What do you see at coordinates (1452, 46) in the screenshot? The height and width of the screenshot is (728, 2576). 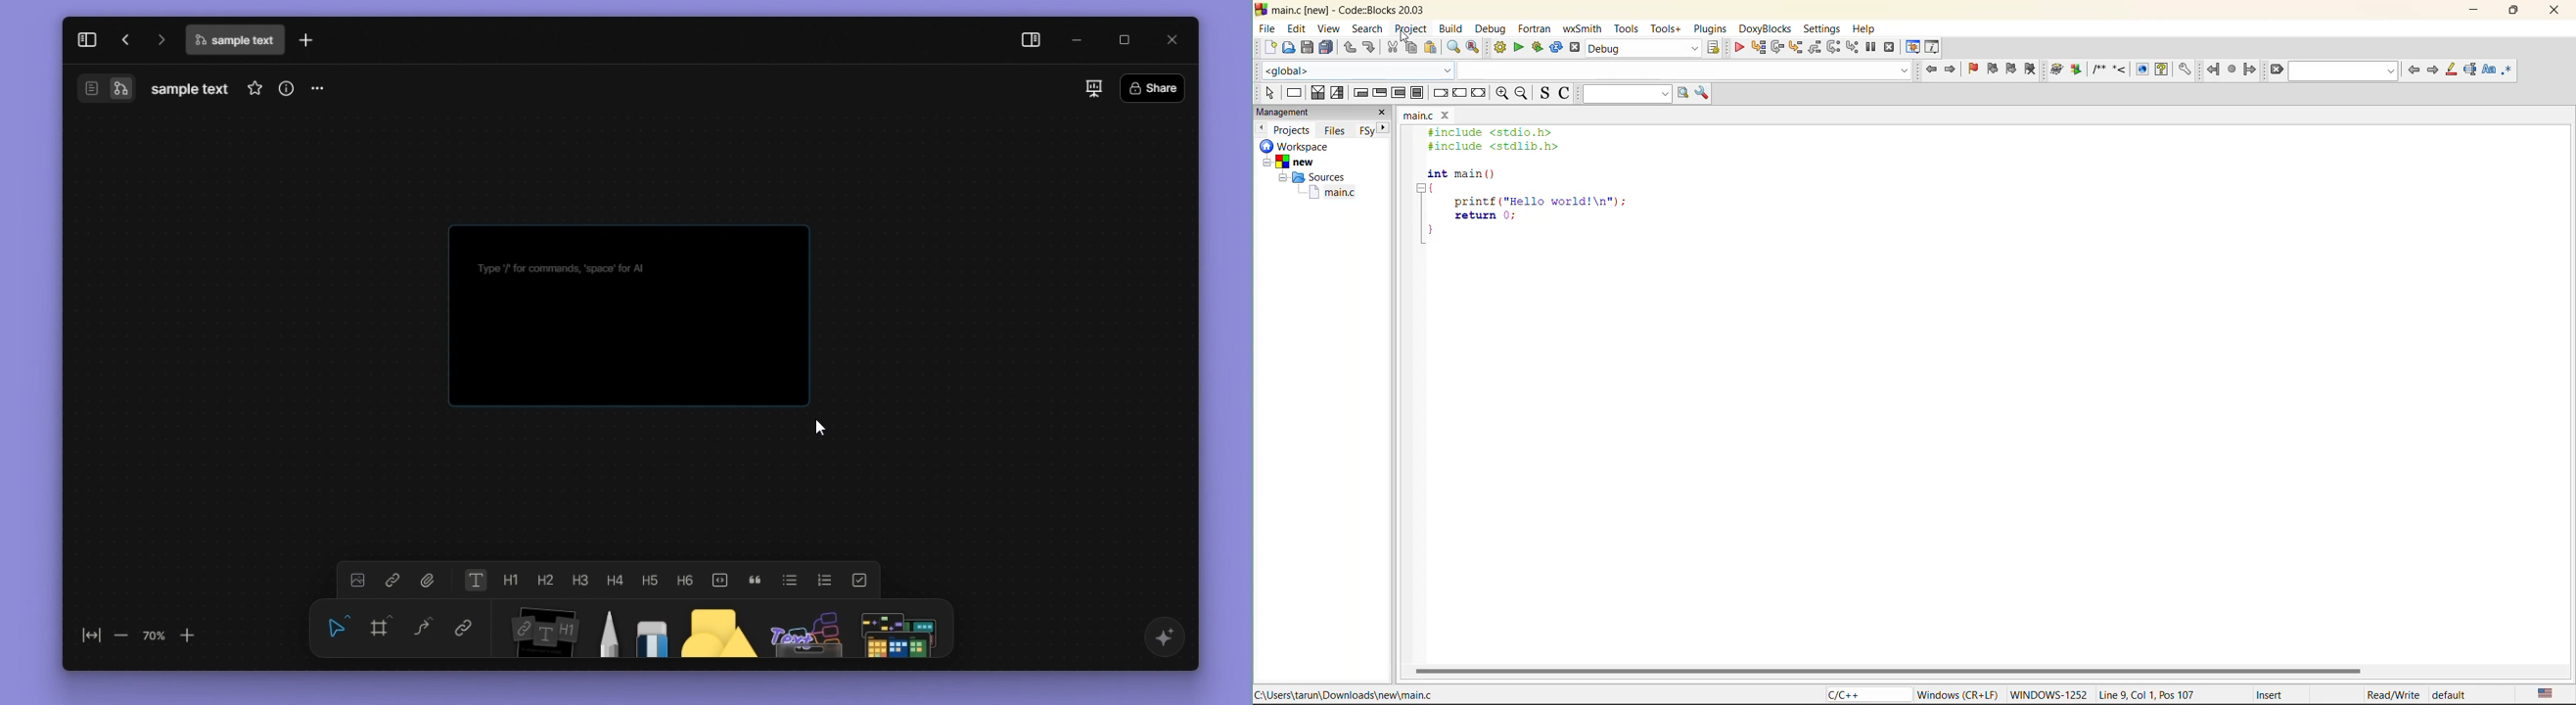 I see `find` at bounding box center [1452, 46].